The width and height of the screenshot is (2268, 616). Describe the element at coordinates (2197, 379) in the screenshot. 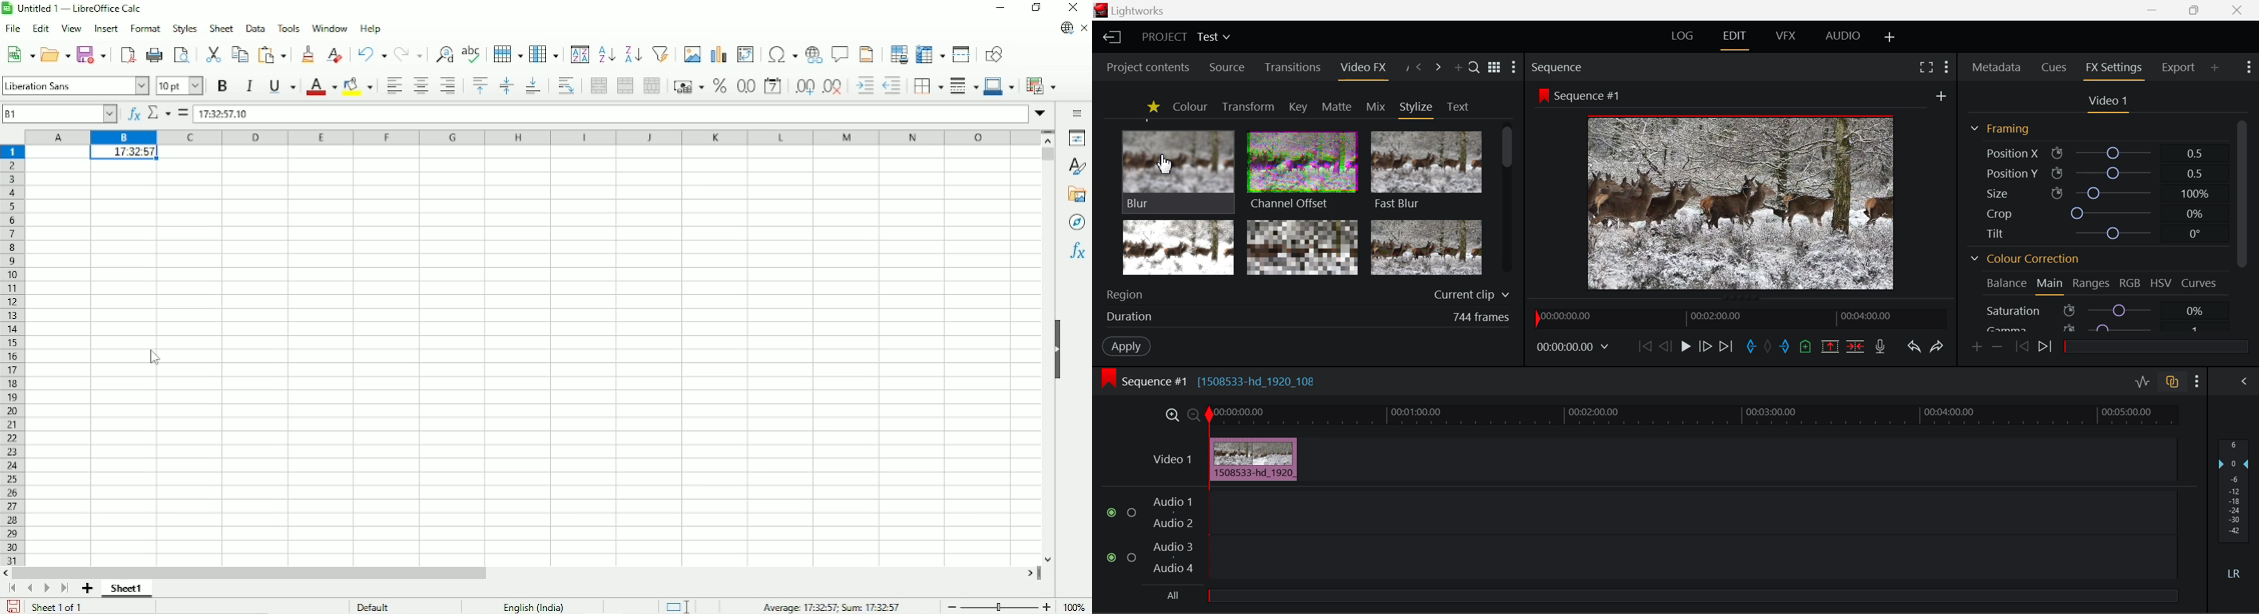

I see `Show Settings` at that location.